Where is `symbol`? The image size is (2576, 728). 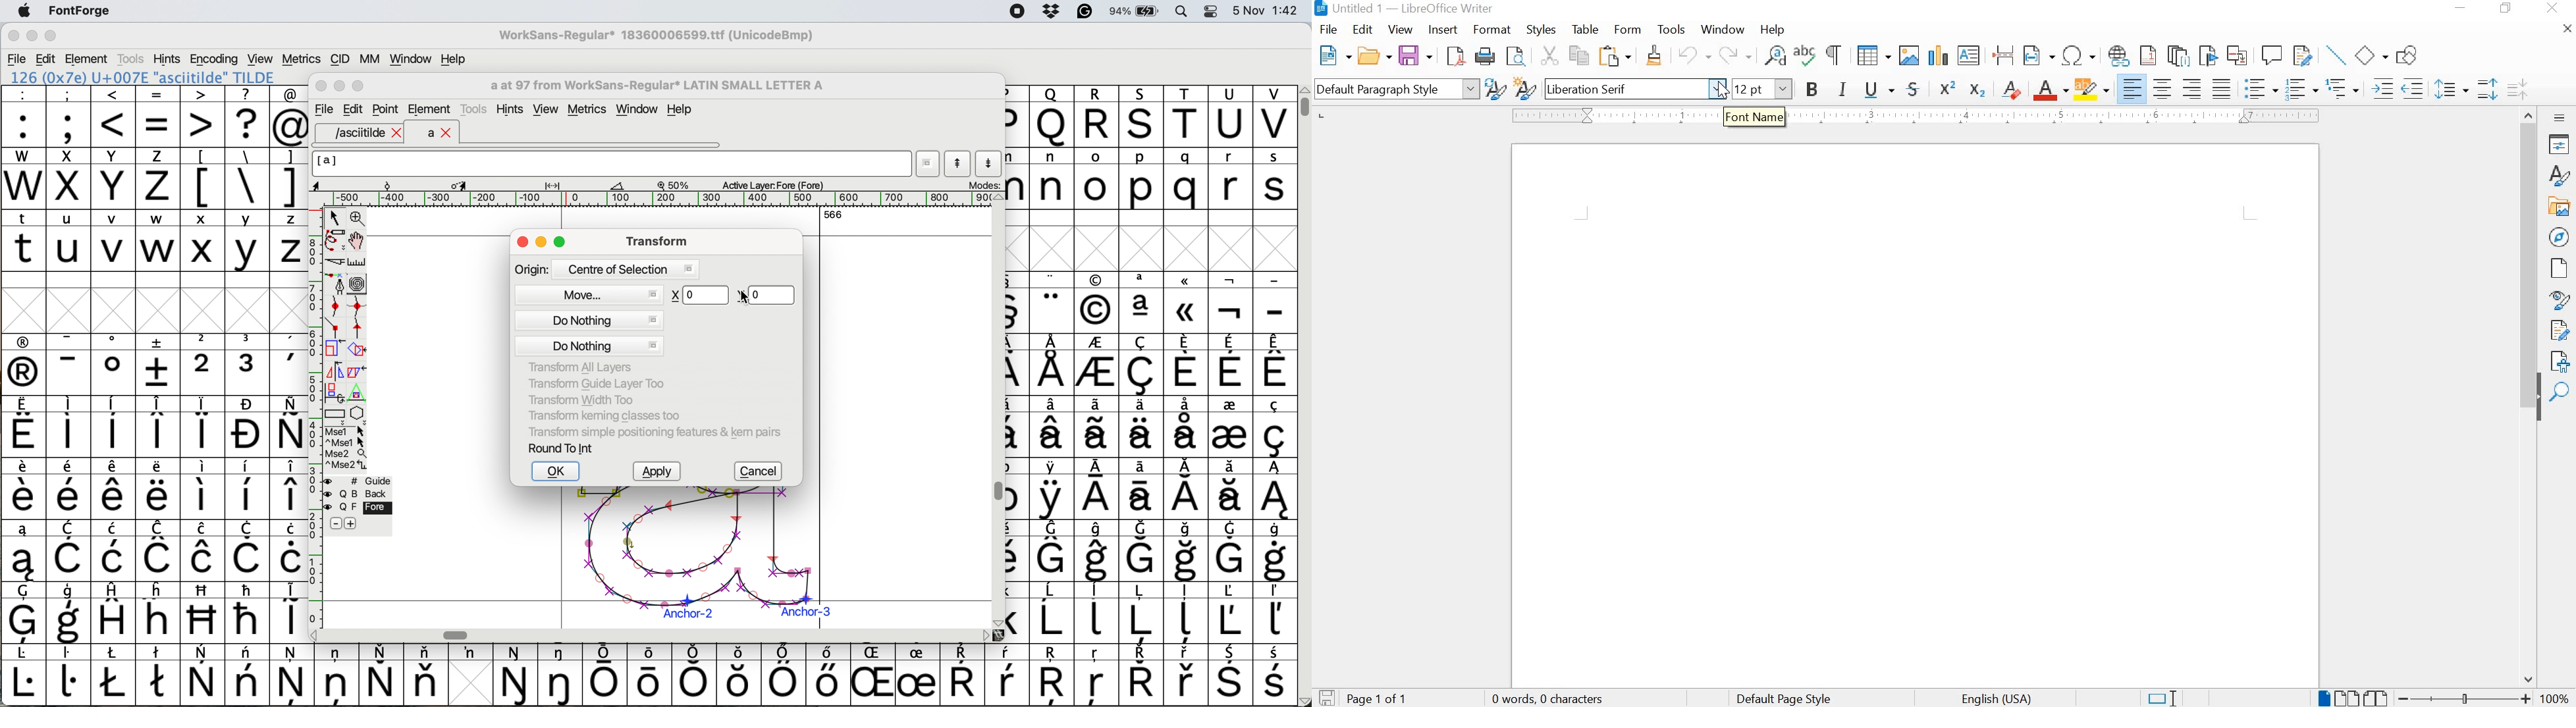
symbol is located at coordinates (1277, 676).